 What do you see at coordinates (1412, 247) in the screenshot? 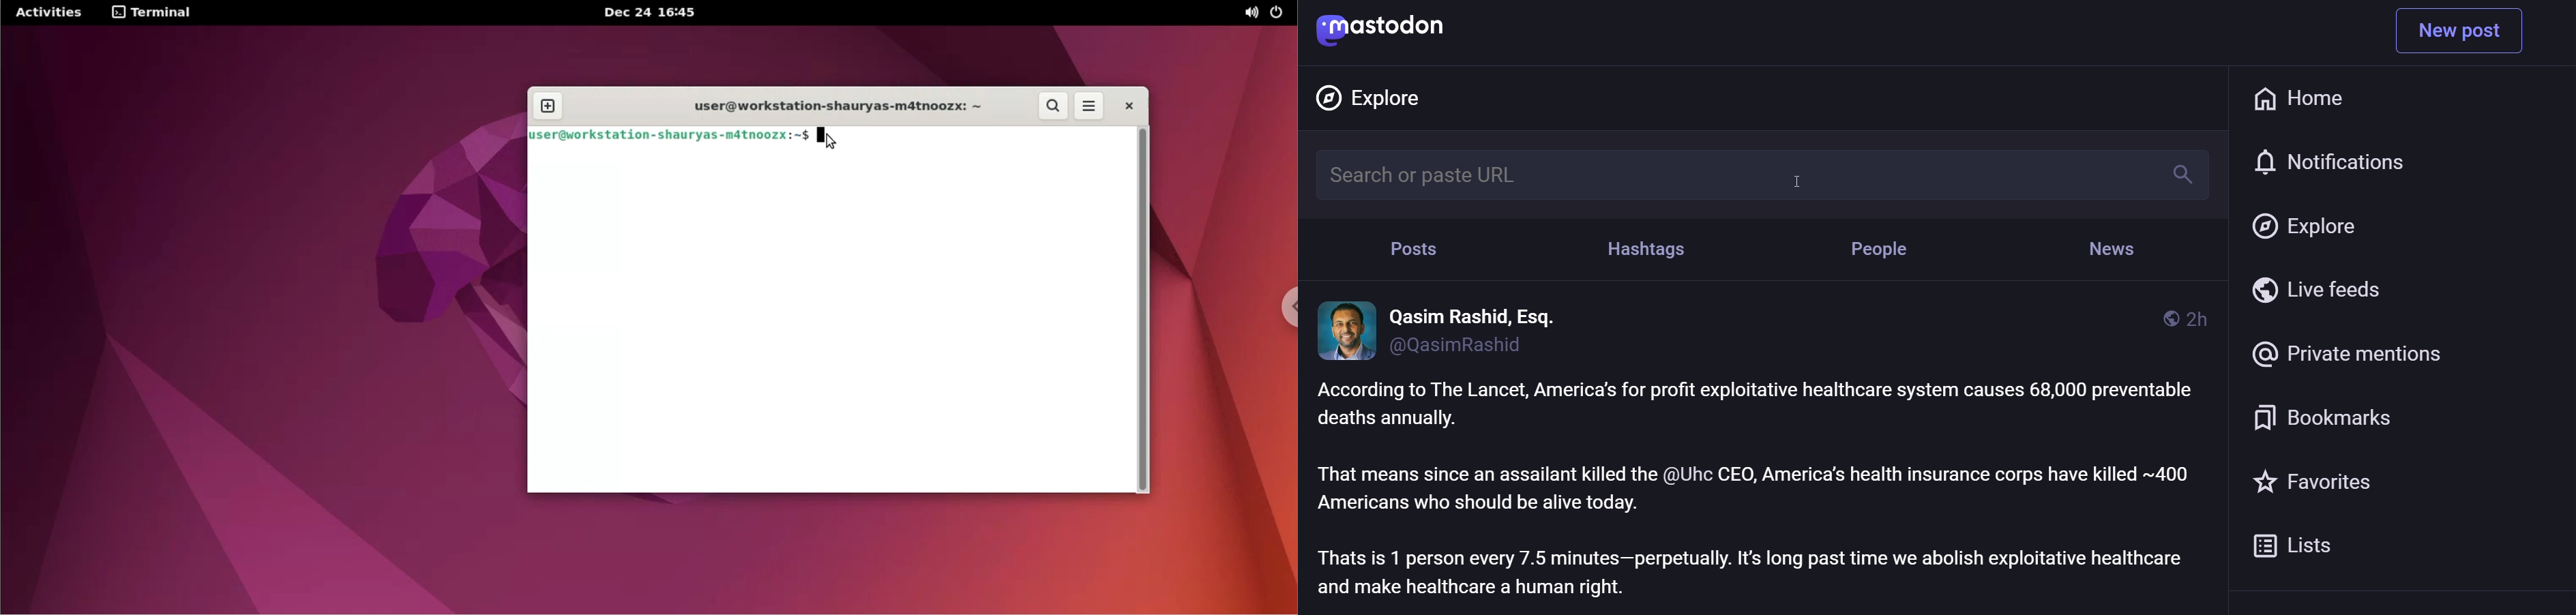
I see `post` at bounding box center [1412, 247].